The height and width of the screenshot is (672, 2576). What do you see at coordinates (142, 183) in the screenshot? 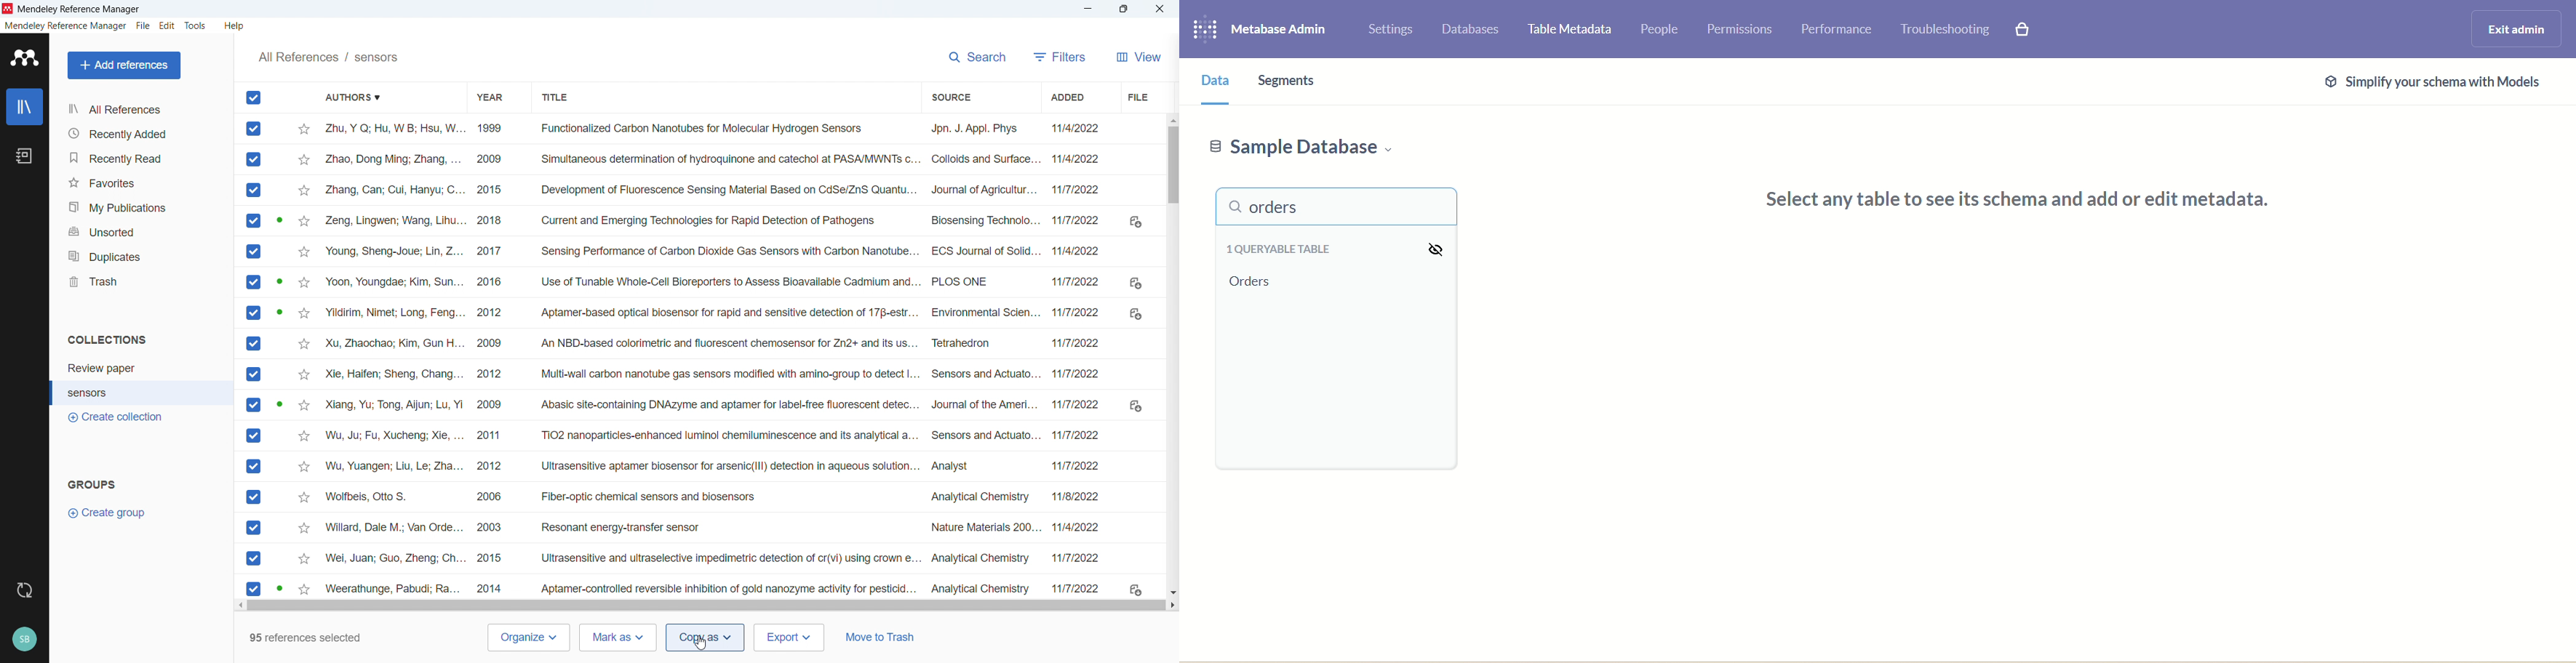
I see `favorites` at bounding box center [142, 183].